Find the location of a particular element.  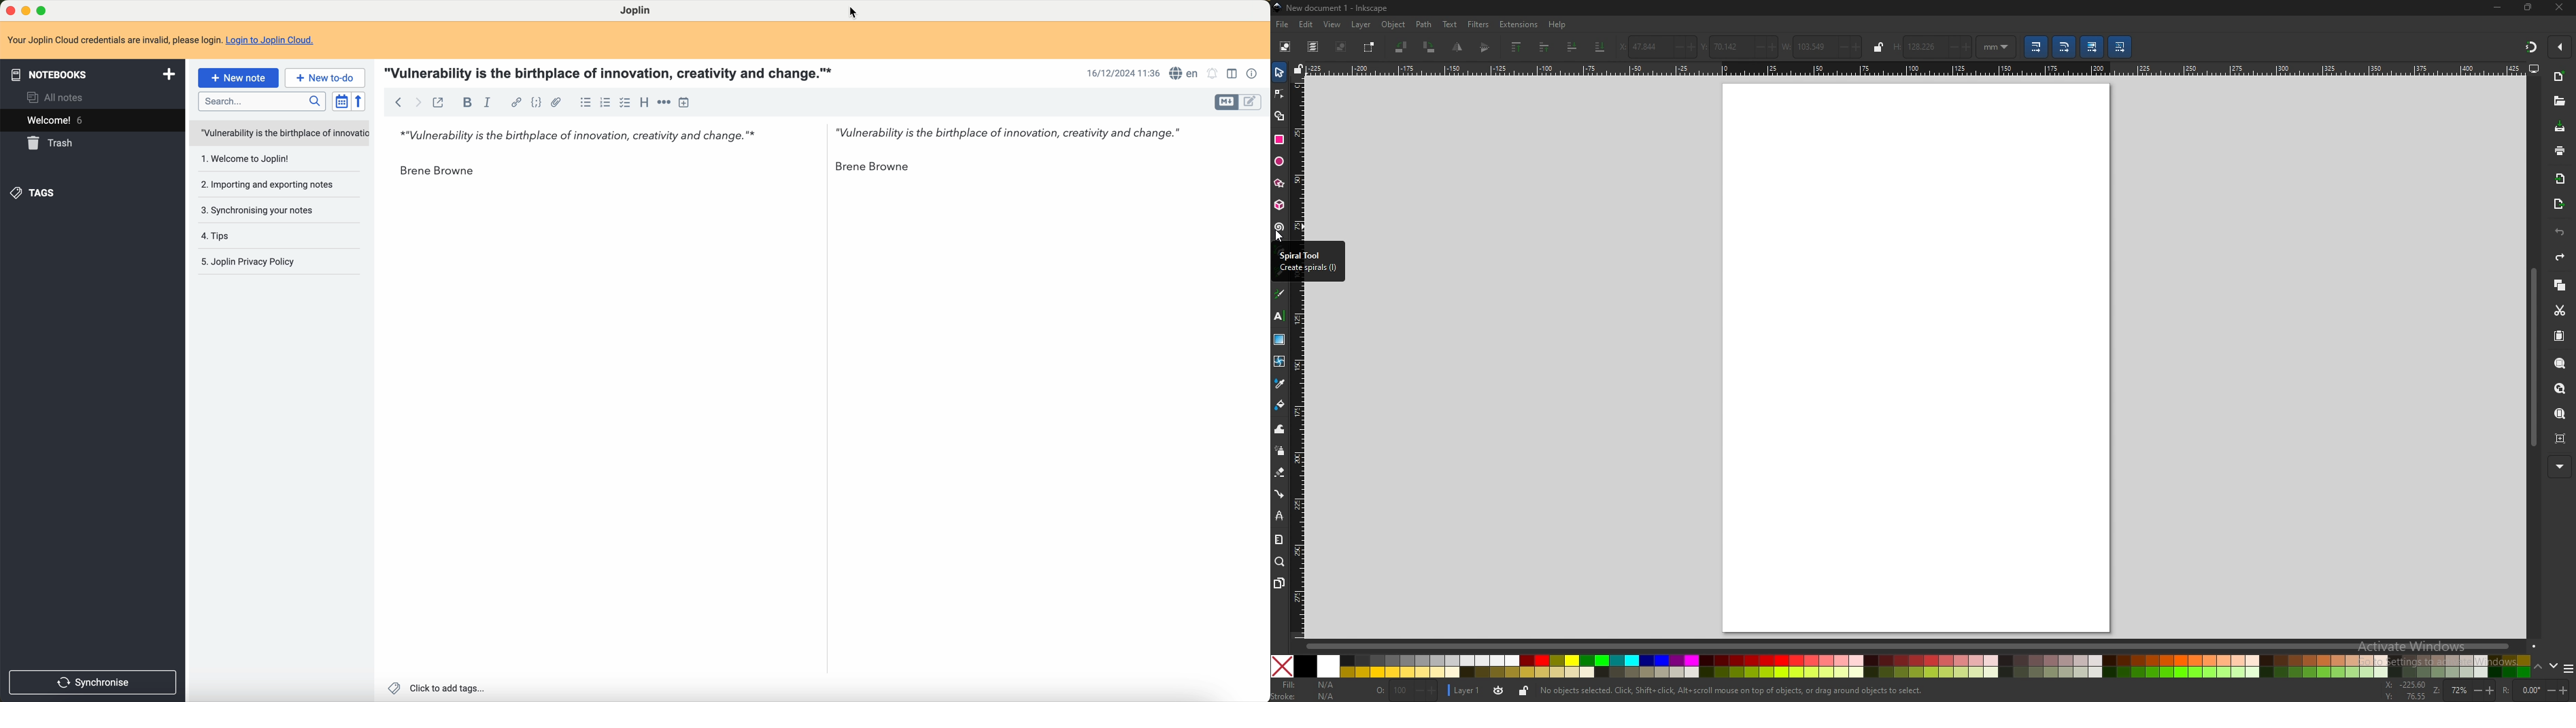

date and hour is located at coordinates (1121, 73).